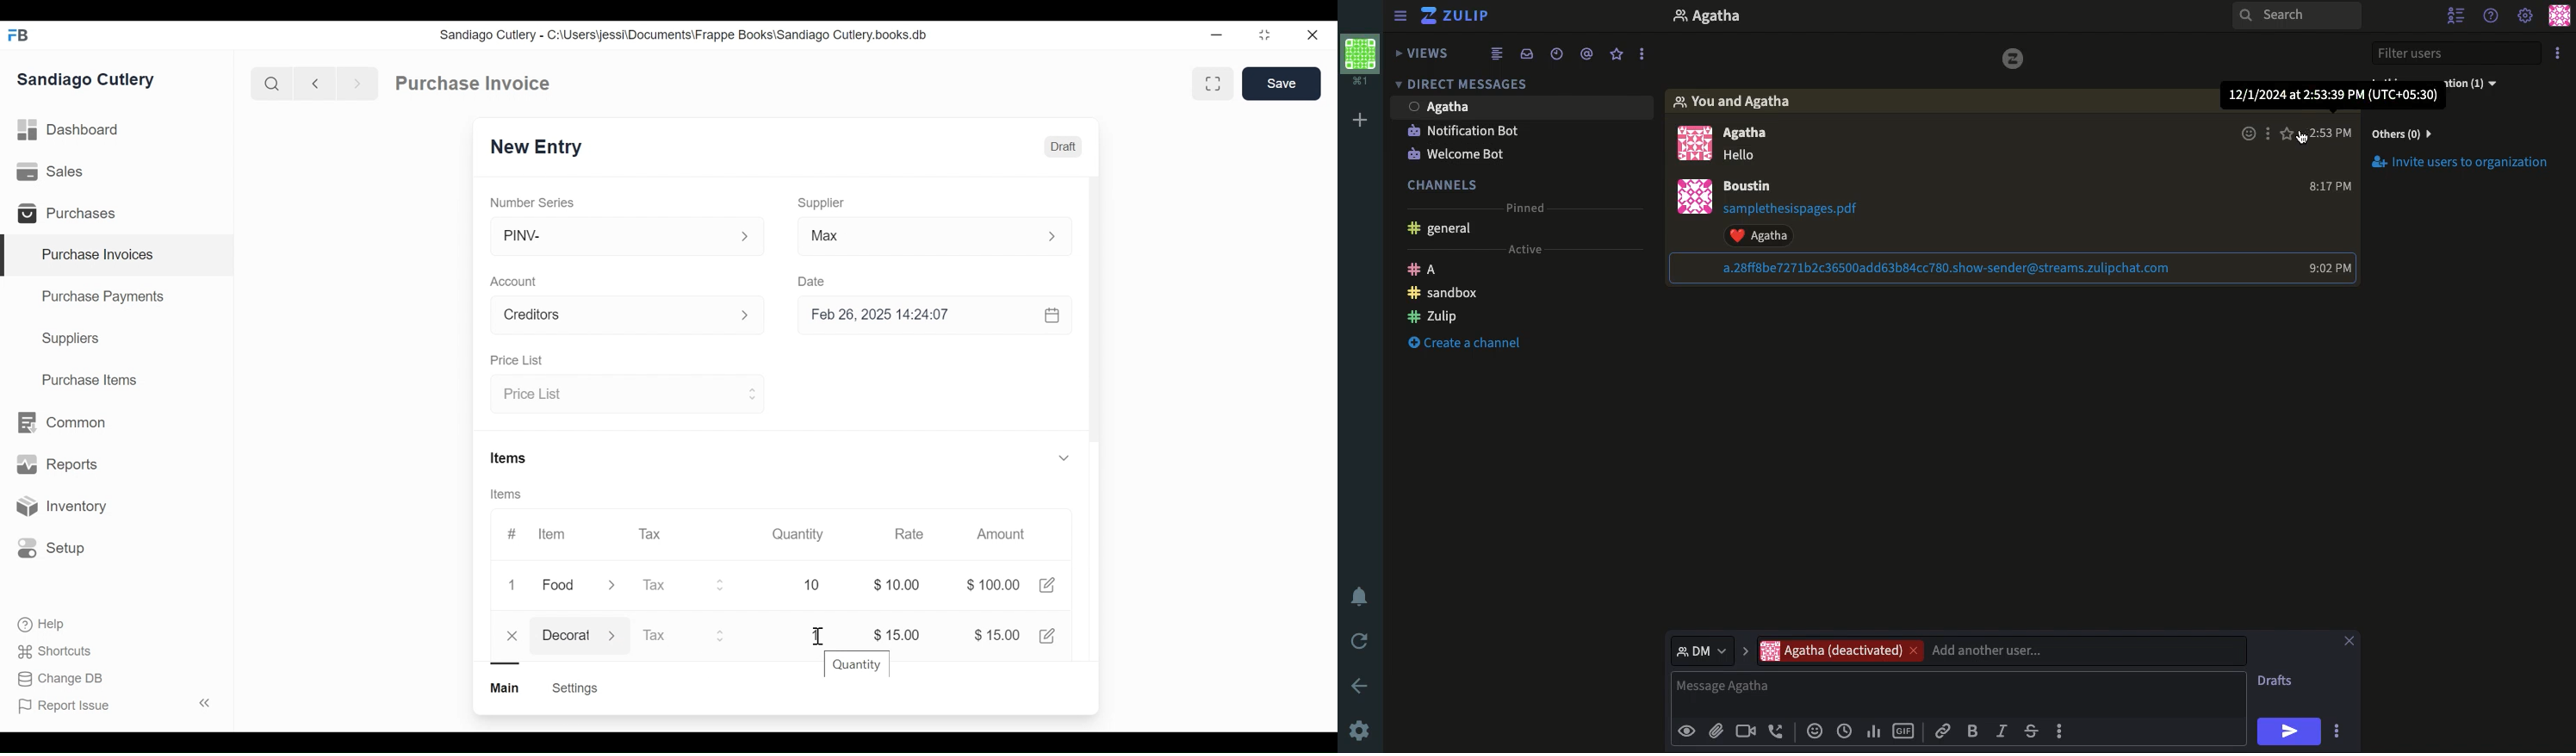  Describe the element at coordinates (1816, 729) in the screenshot. I see `Reaction` at that location.